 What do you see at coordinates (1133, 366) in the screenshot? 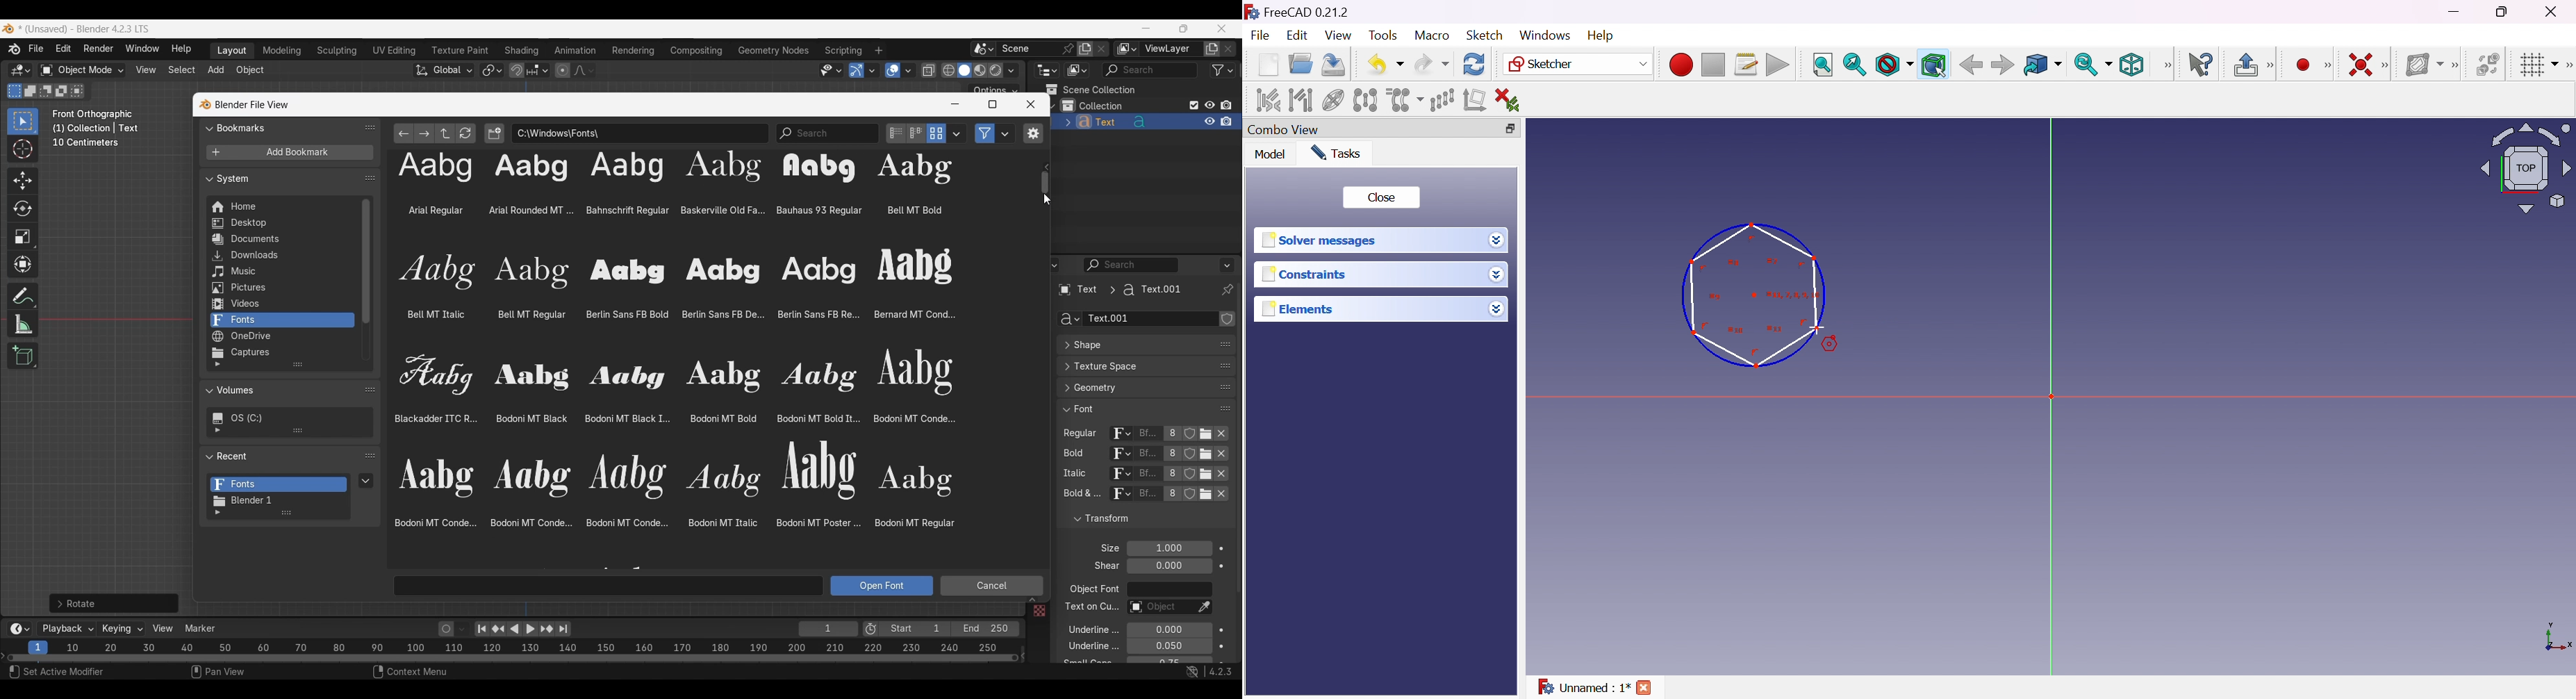
I see `Click to expand Texture Space` at bounding box center [1133, 366].